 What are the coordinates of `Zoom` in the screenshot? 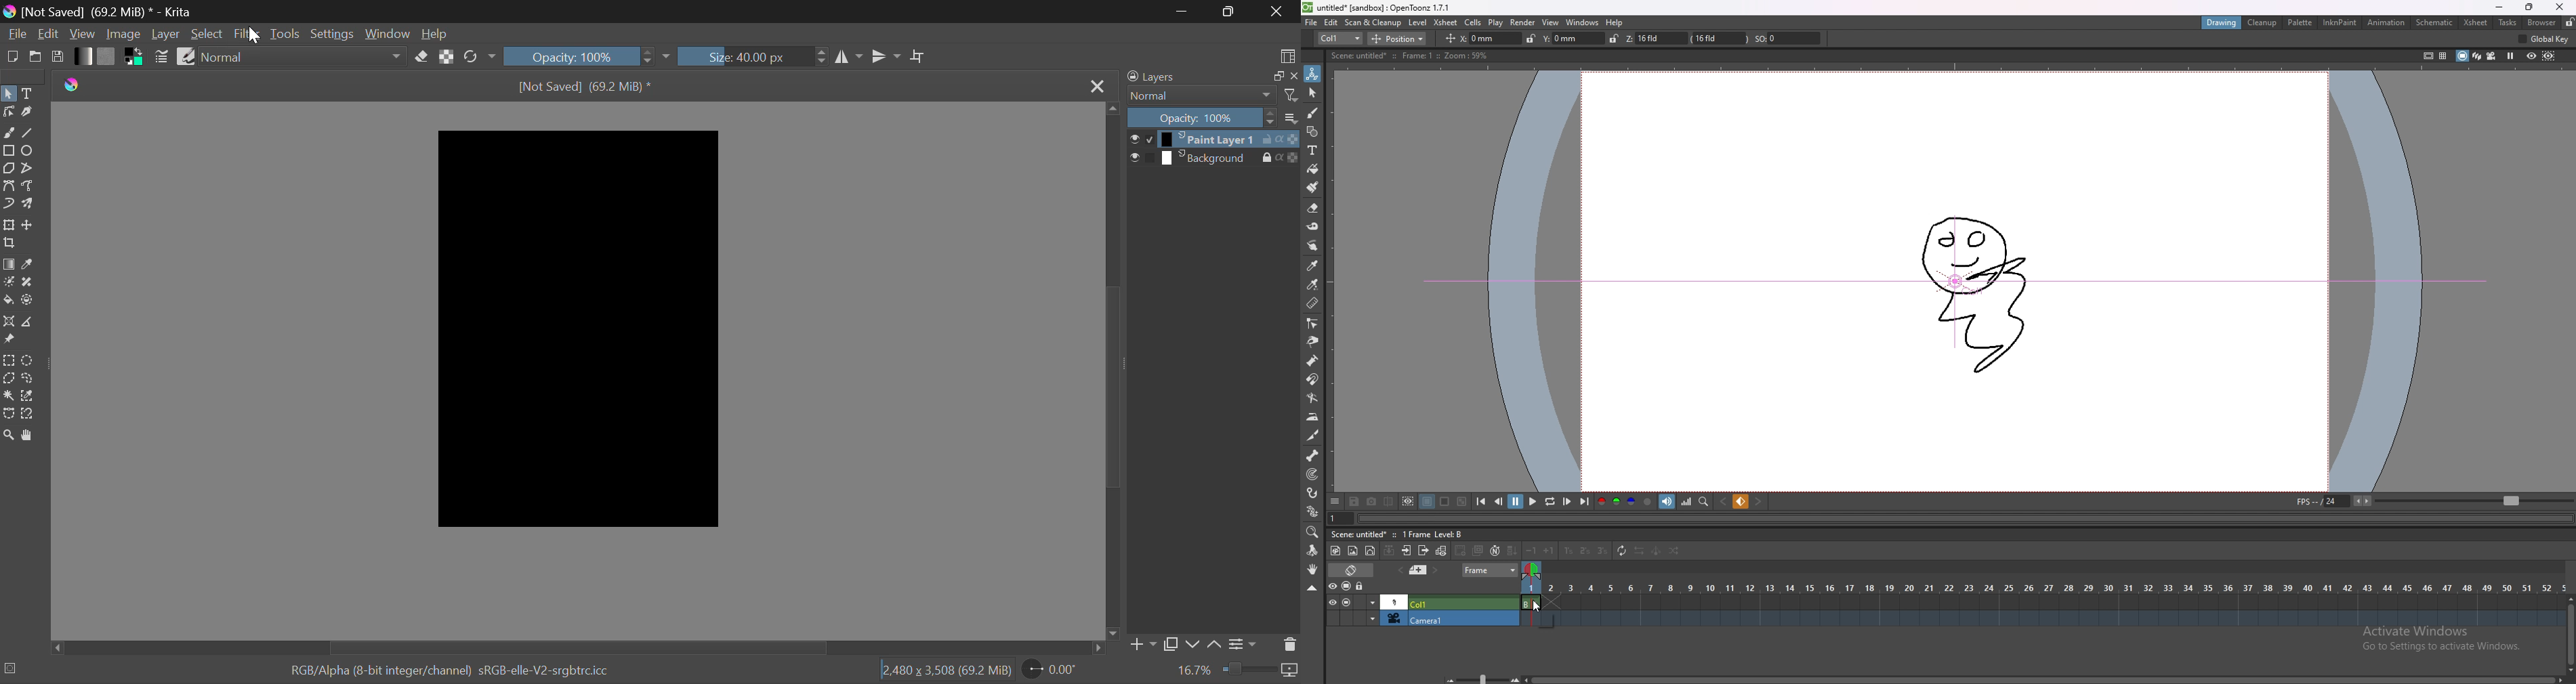 It's located at (9, 435).